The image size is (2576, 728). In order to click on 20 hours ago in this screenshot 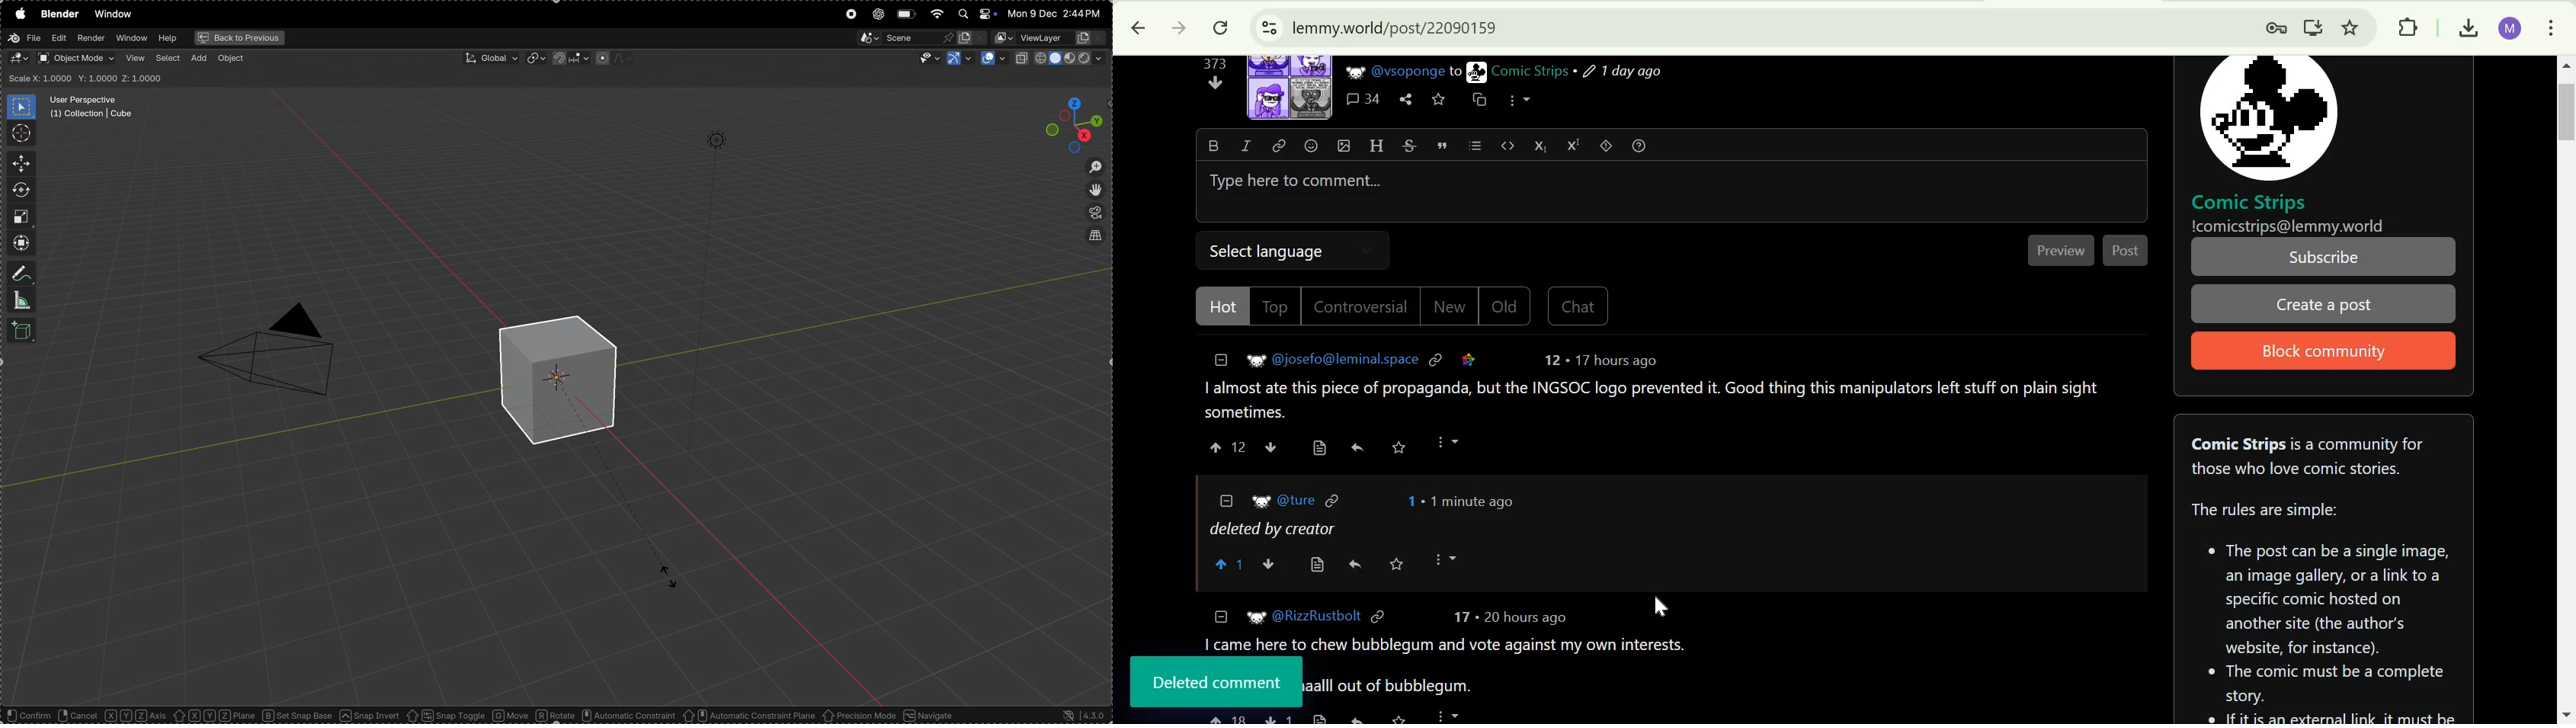, I will do `click(1523, 618)`.